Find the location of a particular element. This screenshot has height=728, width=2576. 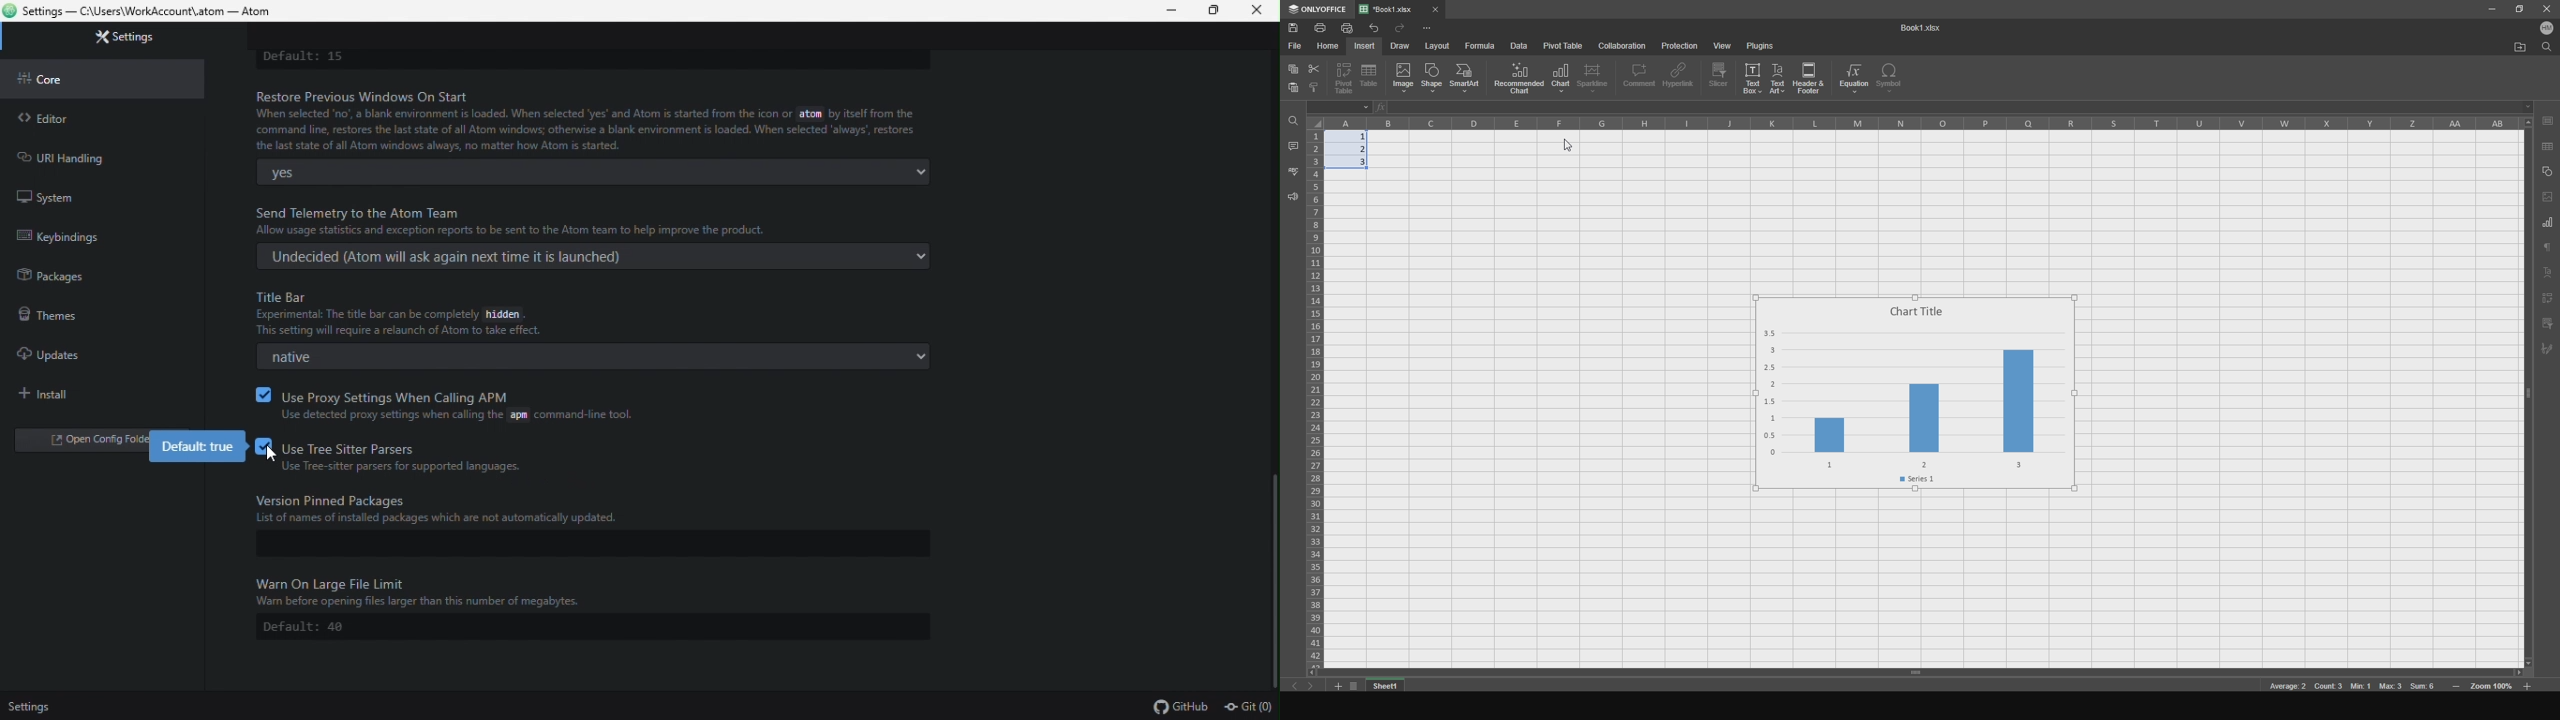

file tab is located at coordinates (1415, 8).